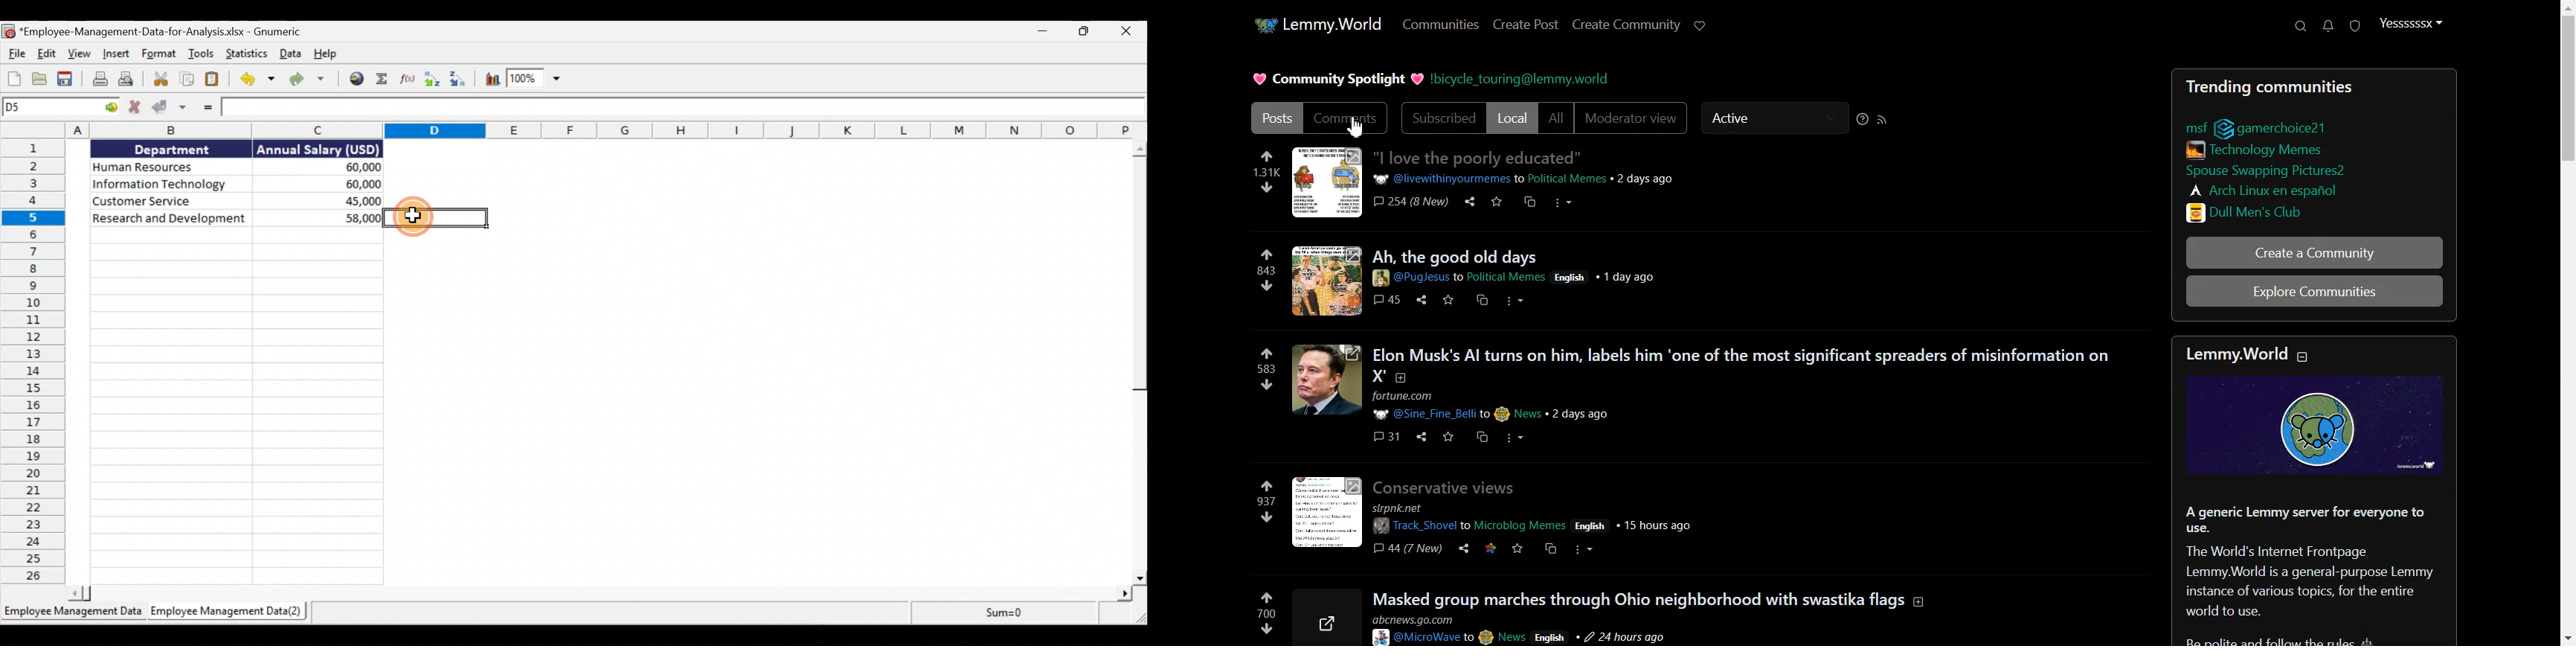  What do you see at coordinates (1770, 119) in the screenshot?
I see `Active` at bounding box center [1770, 119].